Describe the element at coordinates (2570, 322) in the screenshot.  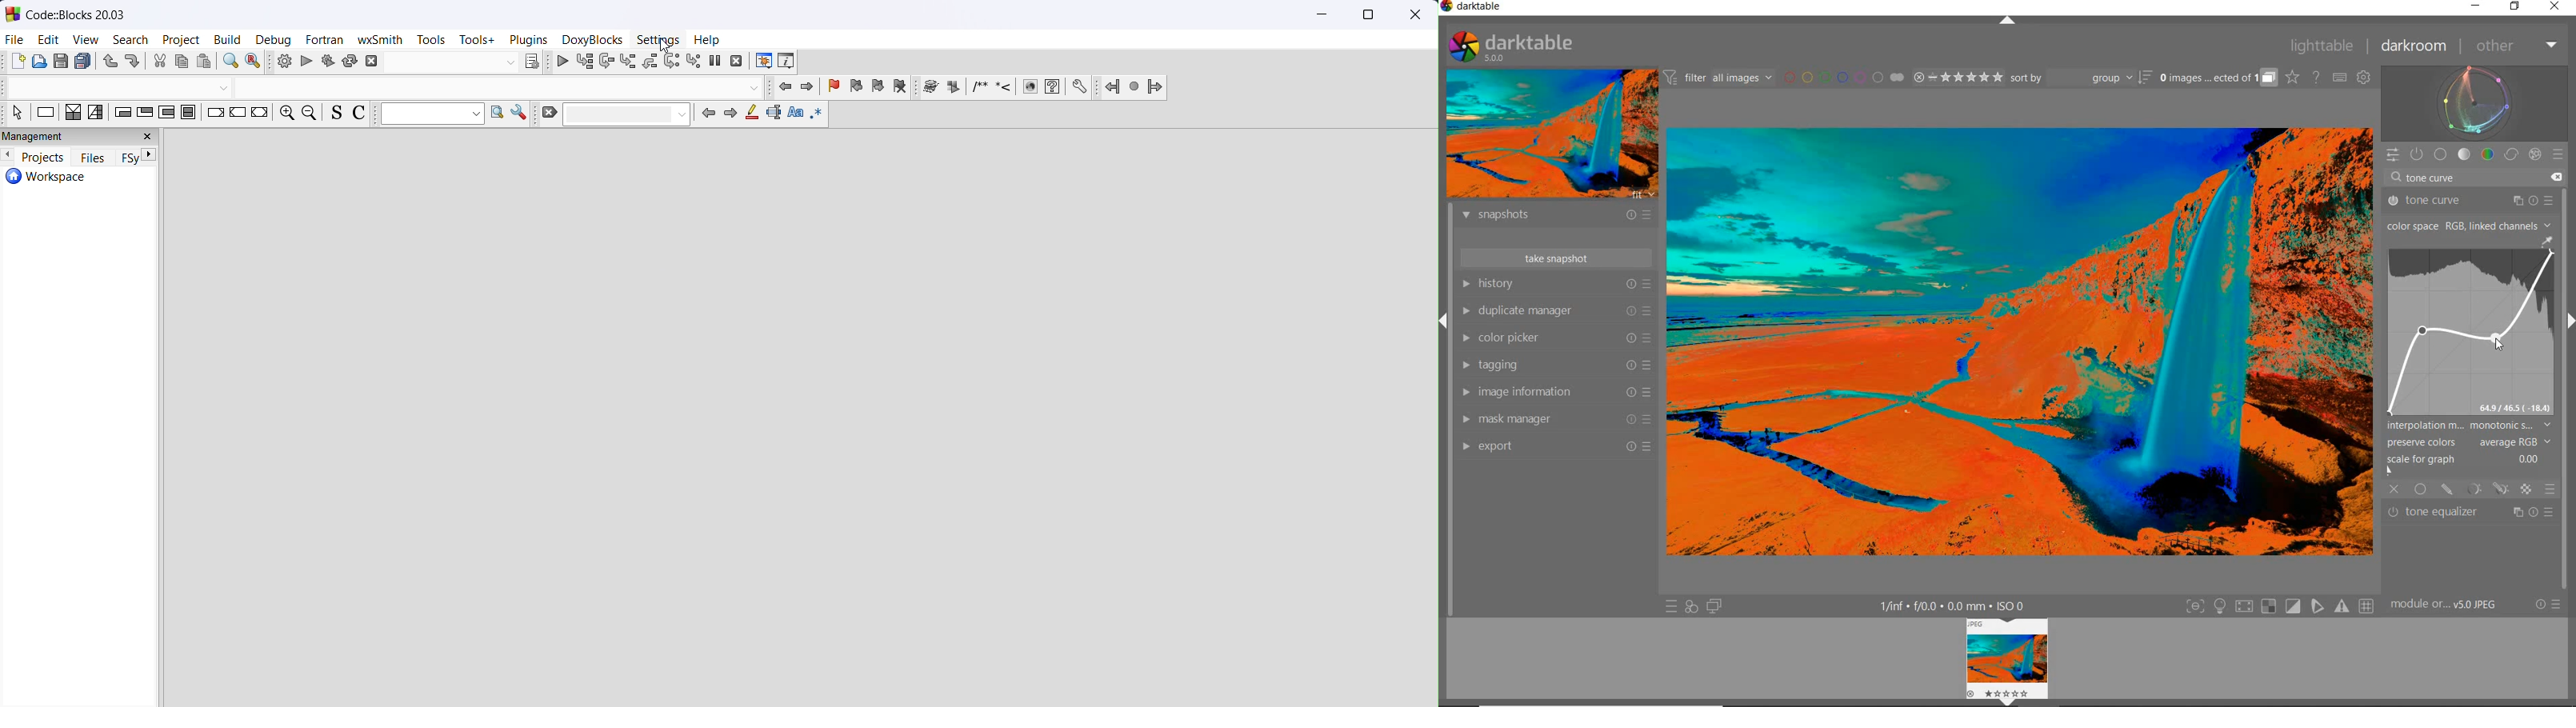
I see `Expand/Collapse` at that location.